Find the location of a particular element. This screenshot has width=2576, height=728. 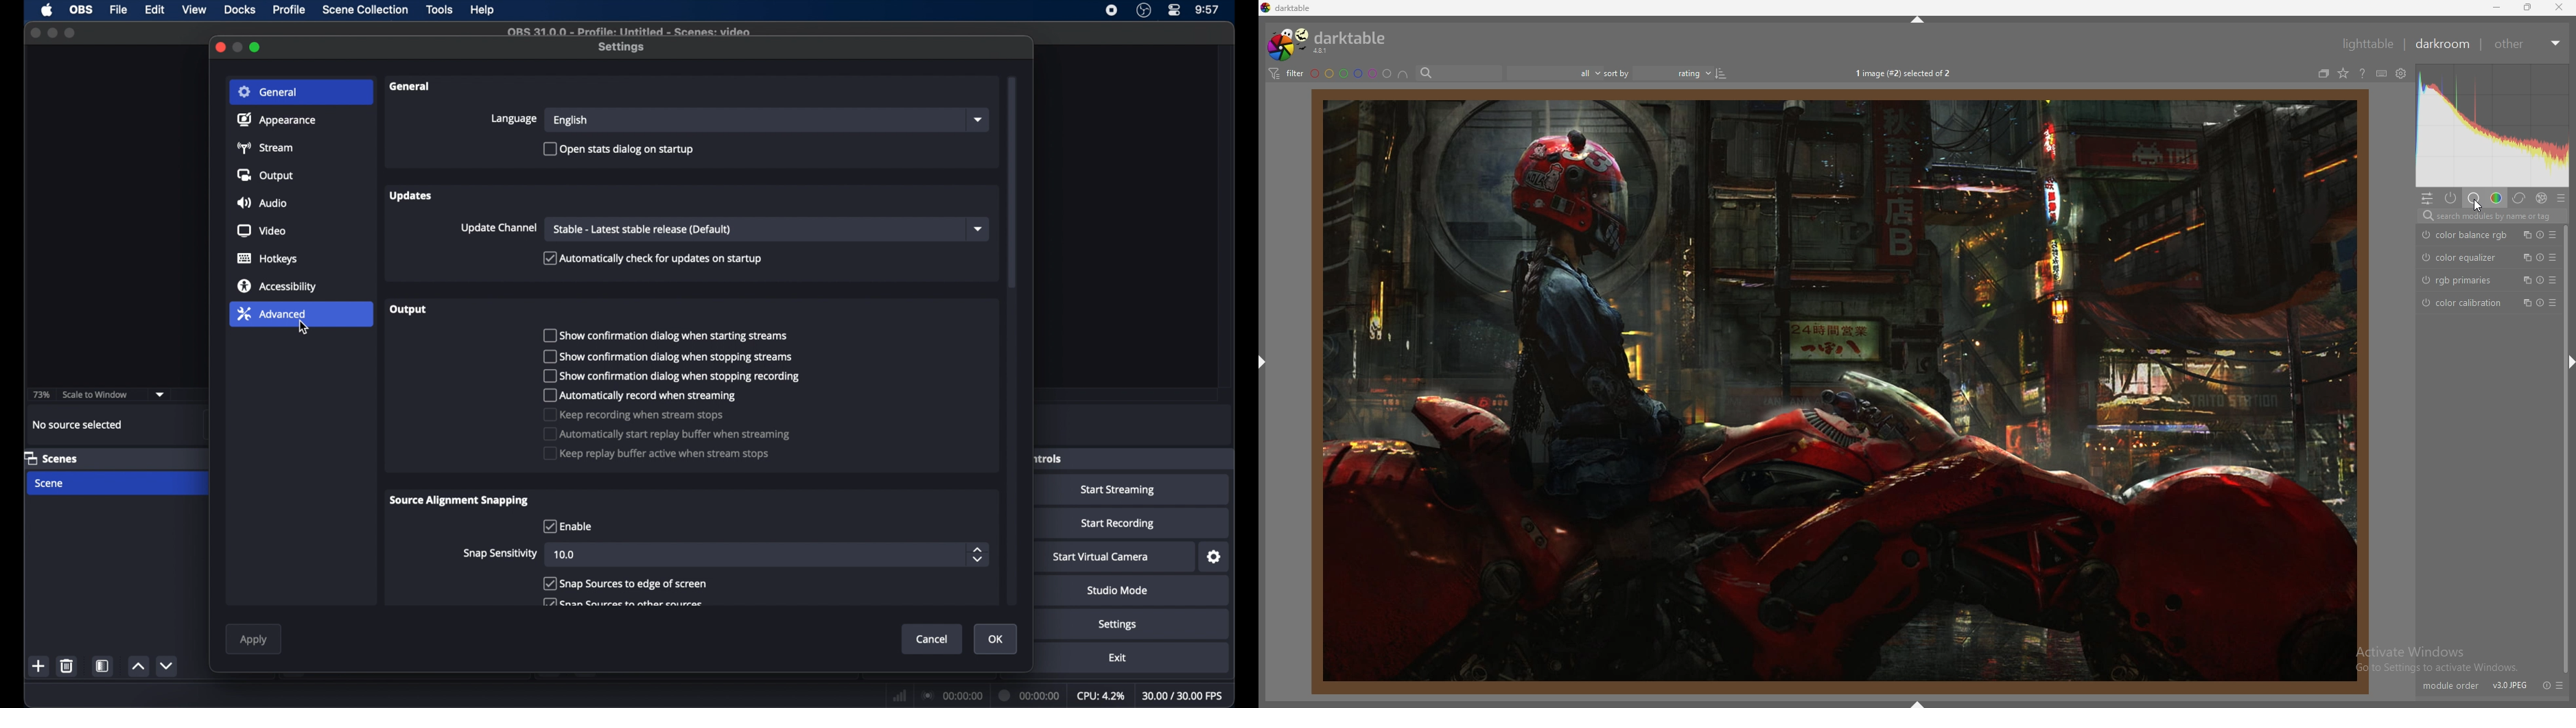

settings is located at coordinates (1215, 557).